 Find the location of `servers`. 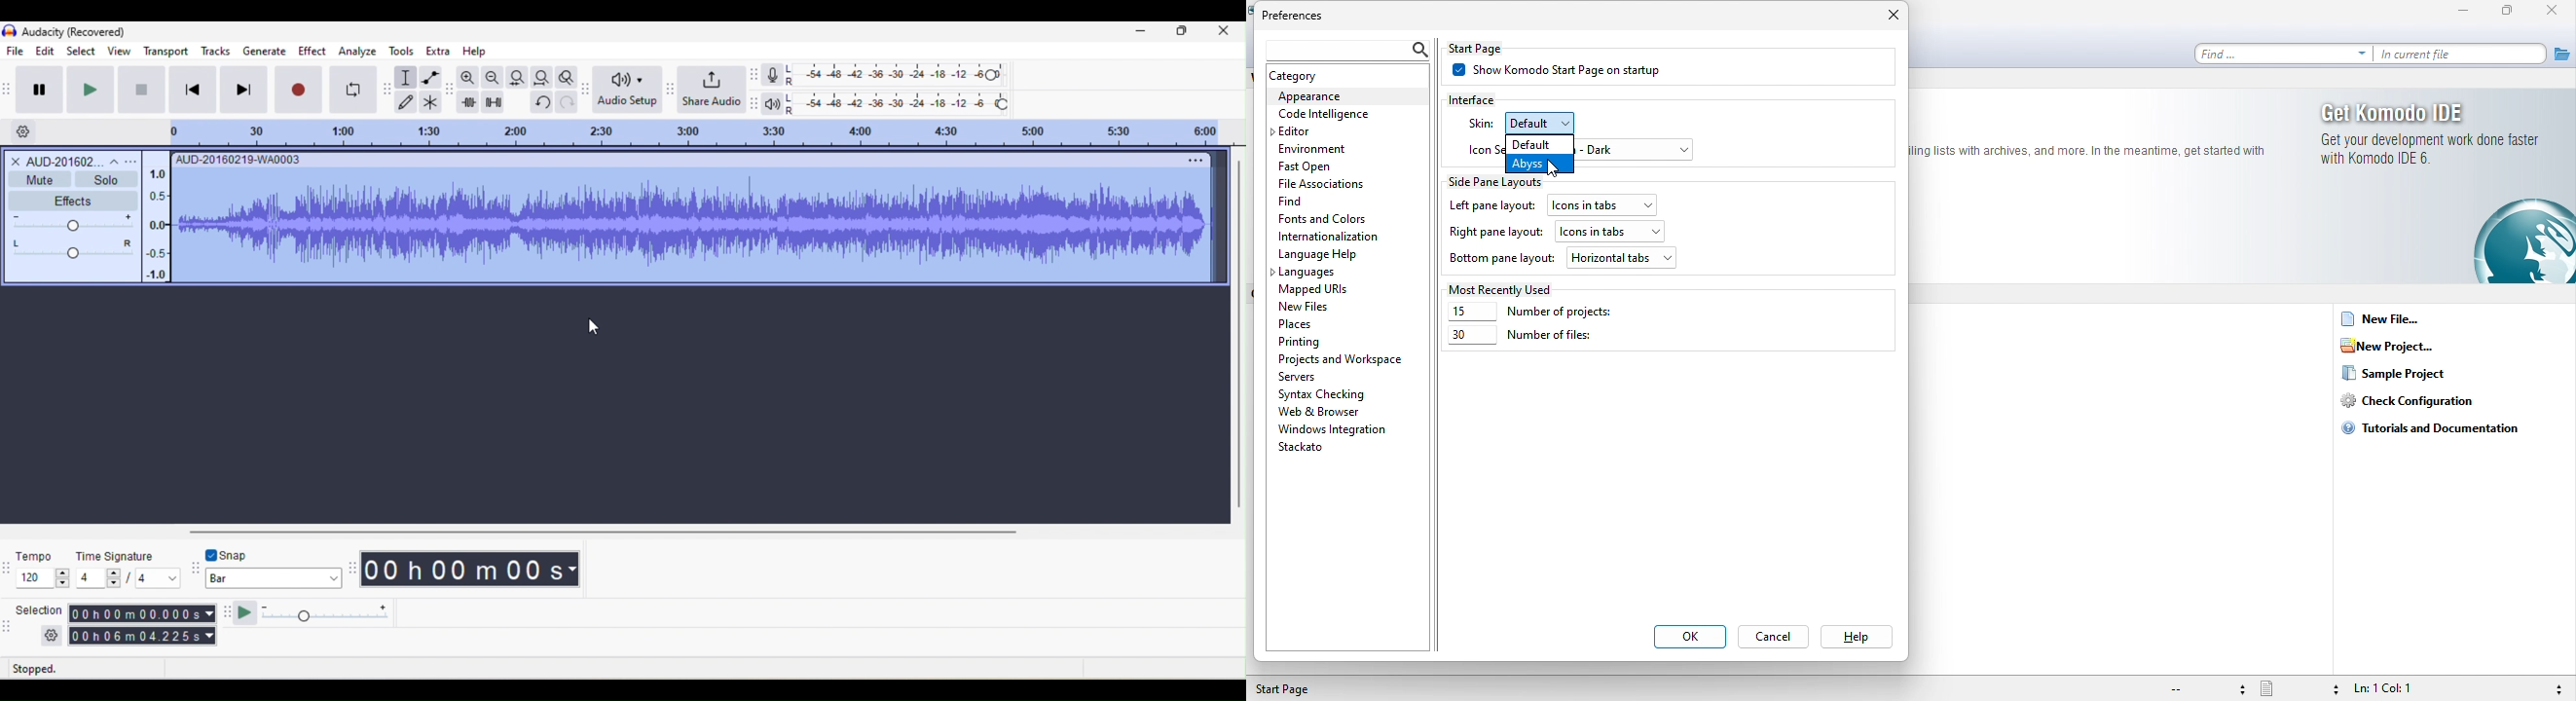

servers is located at coordinates (1305, 377).